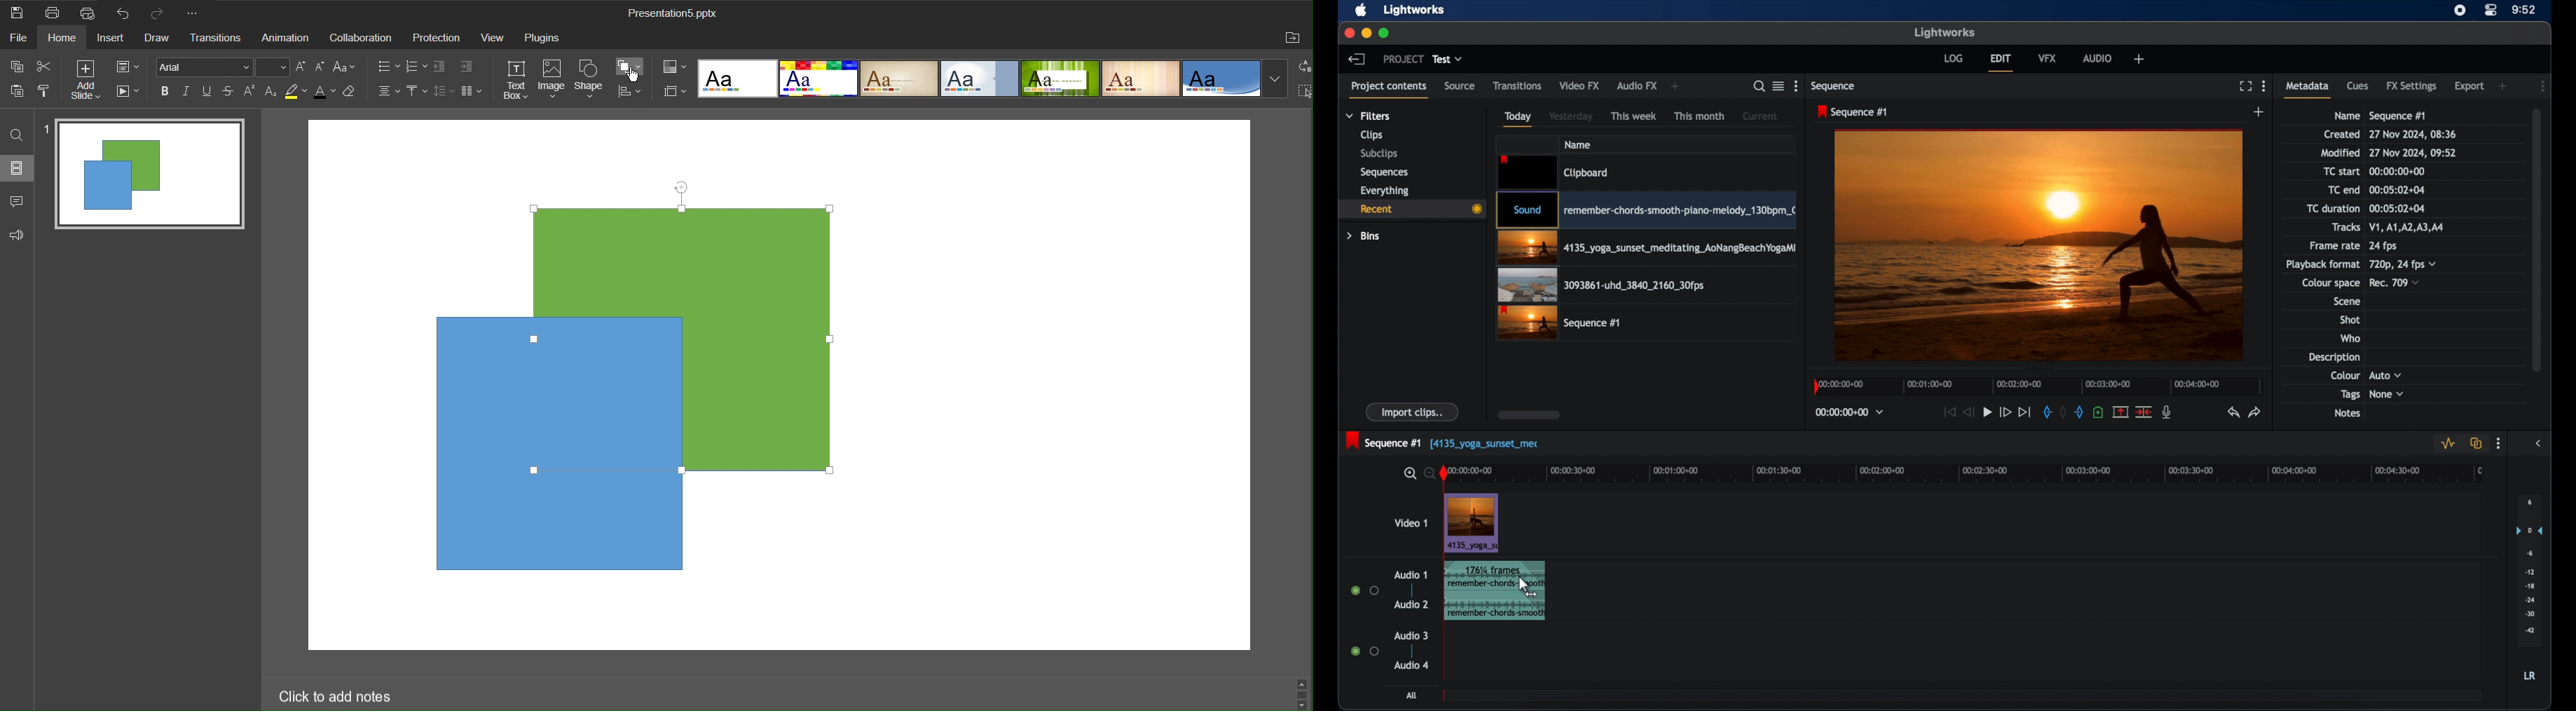  Describe the element at coordinates (2048, 57) in the screenshot. I see `vfx` at that location.